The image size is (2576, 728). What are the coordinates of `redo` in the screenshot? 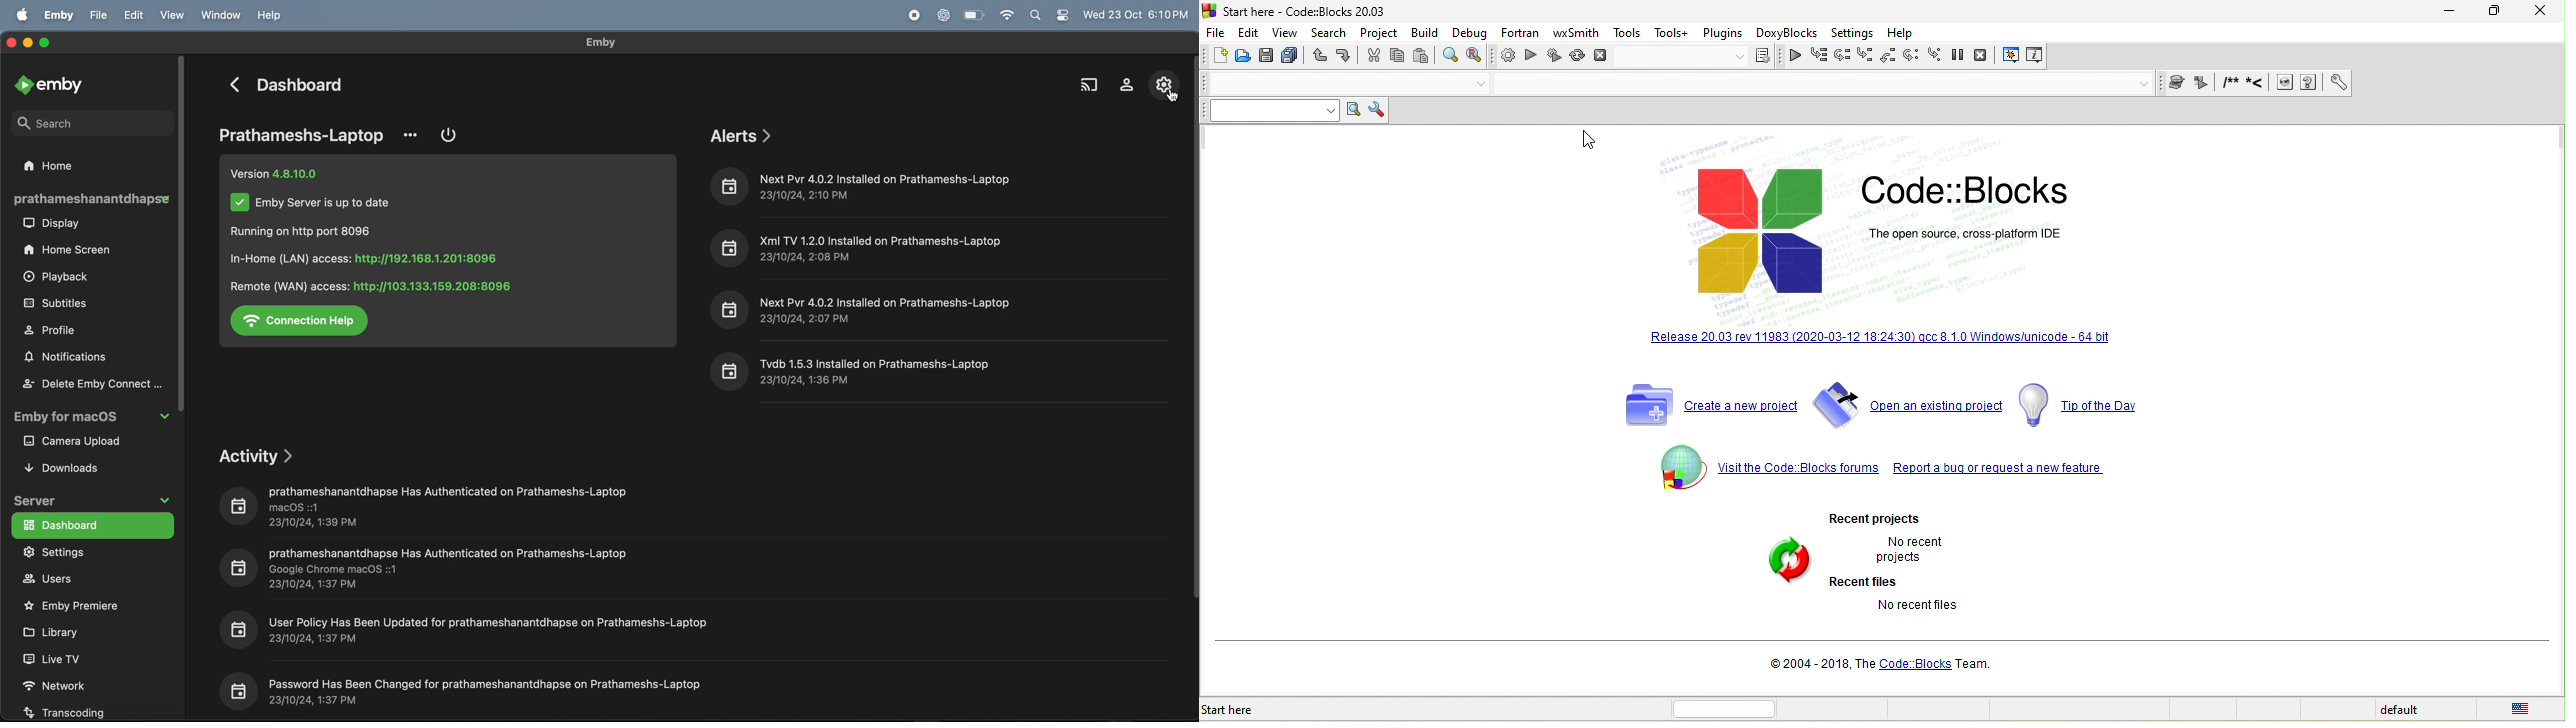 It's located at (1342, 57).